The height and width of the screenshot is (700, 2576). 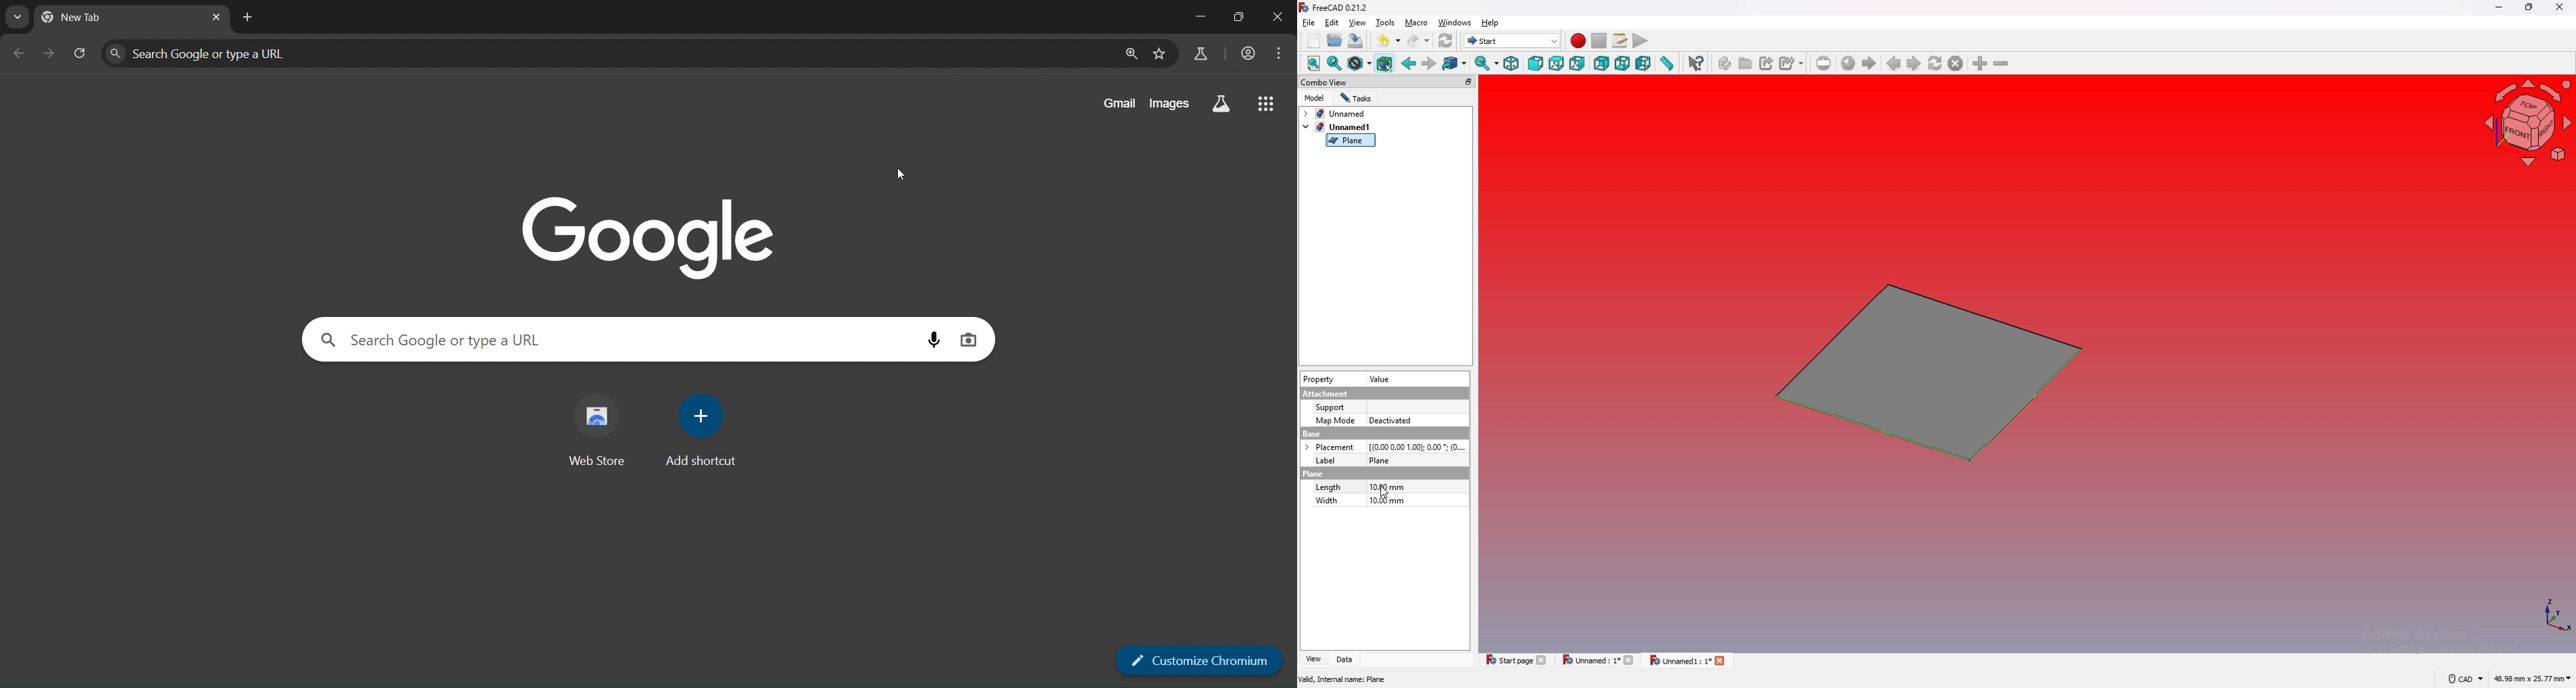 I want to click on Search Google or type a URL, so click(x=214, y=53).